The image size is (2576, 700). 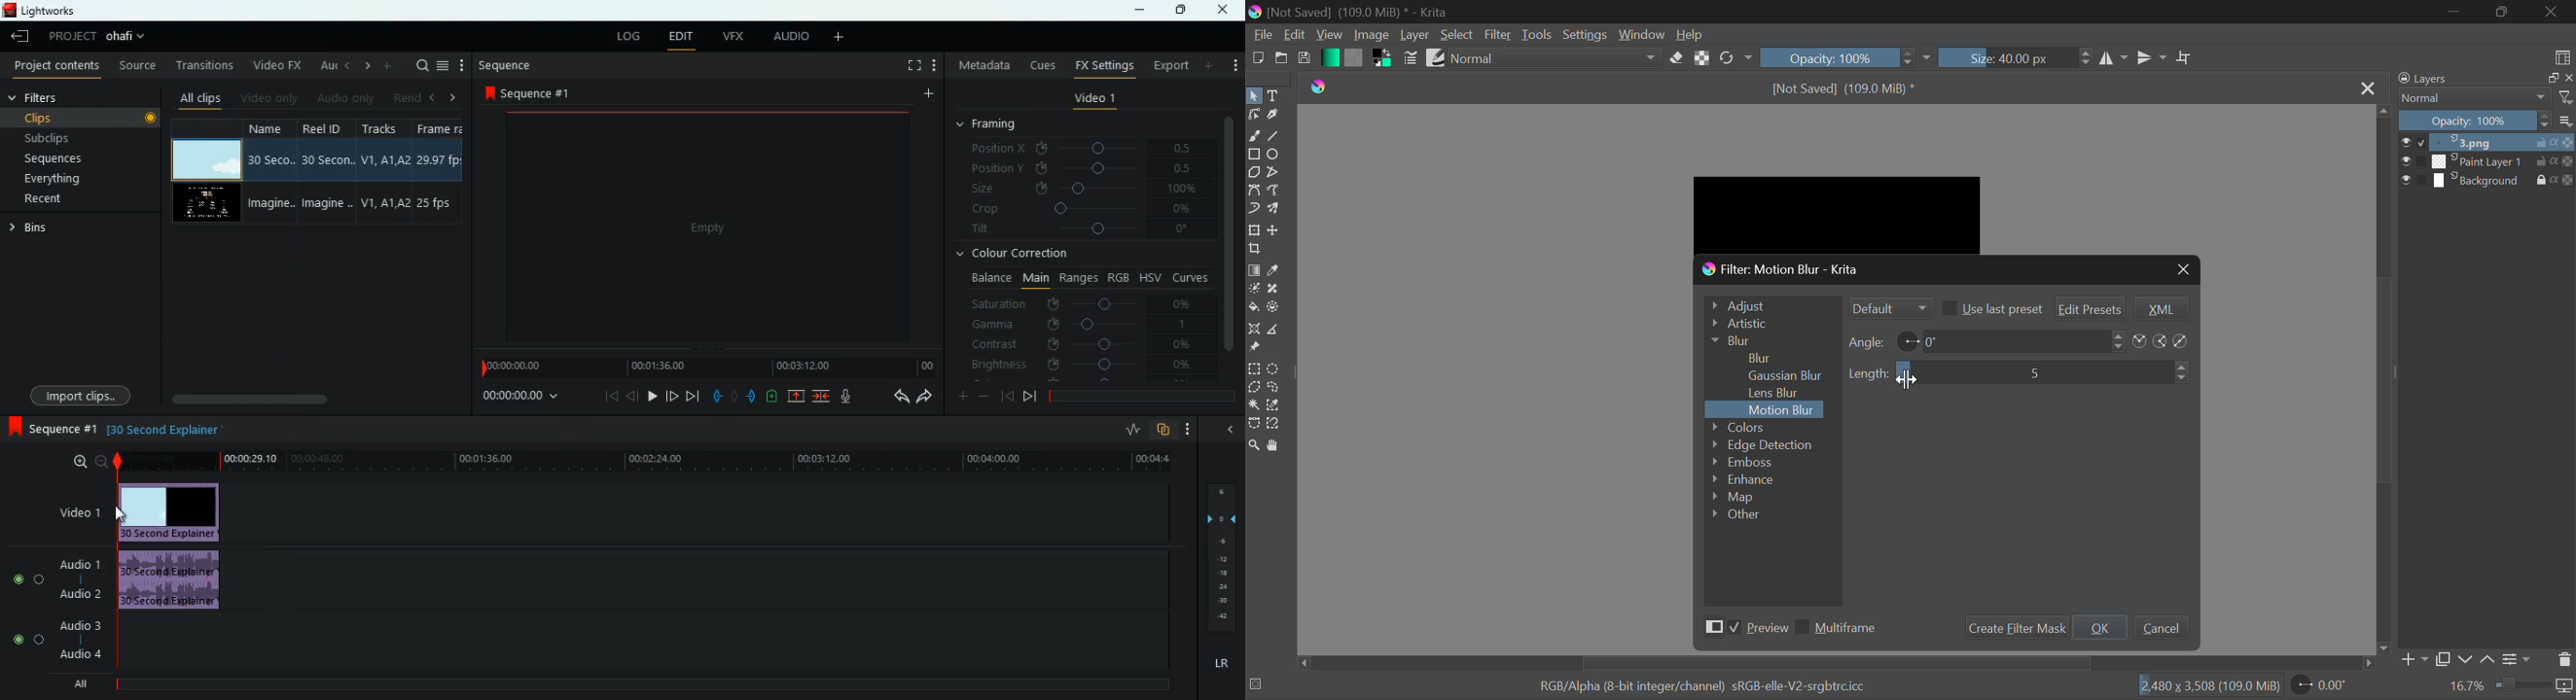 What do you see at coordinates (1677, 58) in the screenshot?
I see `Eraser` at bounding box center [1677, 58].